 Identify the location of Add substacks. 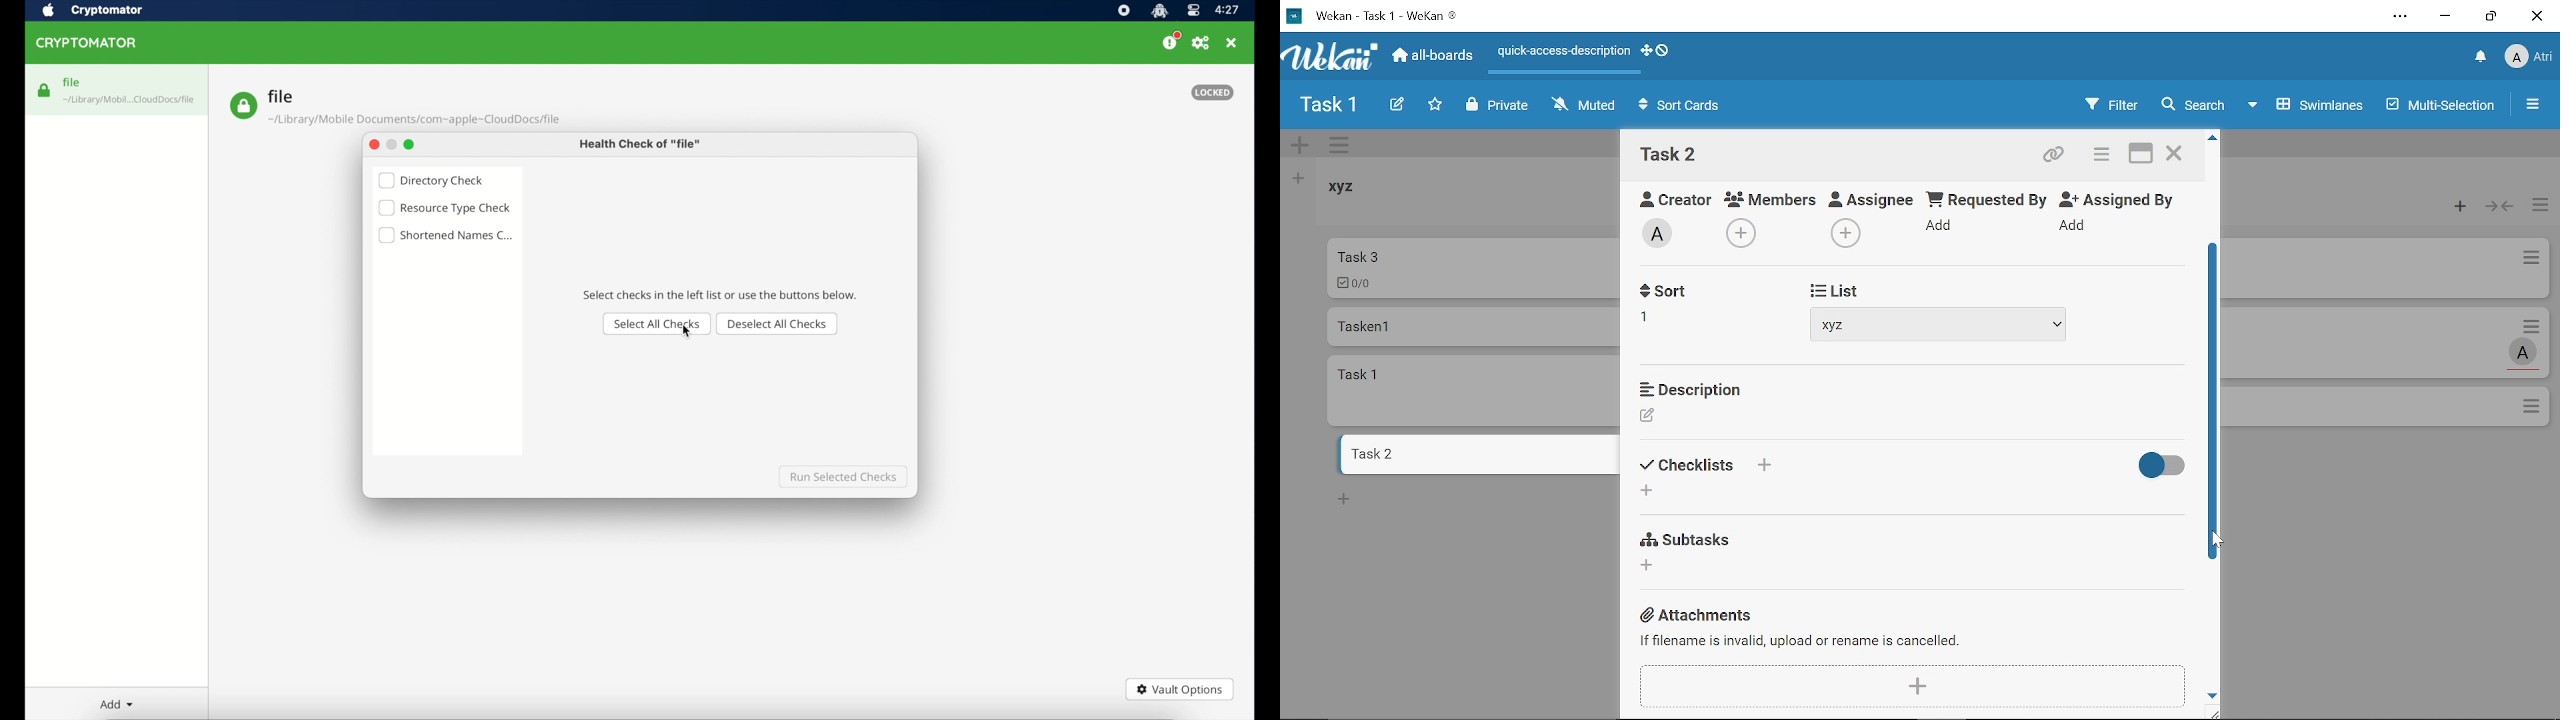
(1649, 565).